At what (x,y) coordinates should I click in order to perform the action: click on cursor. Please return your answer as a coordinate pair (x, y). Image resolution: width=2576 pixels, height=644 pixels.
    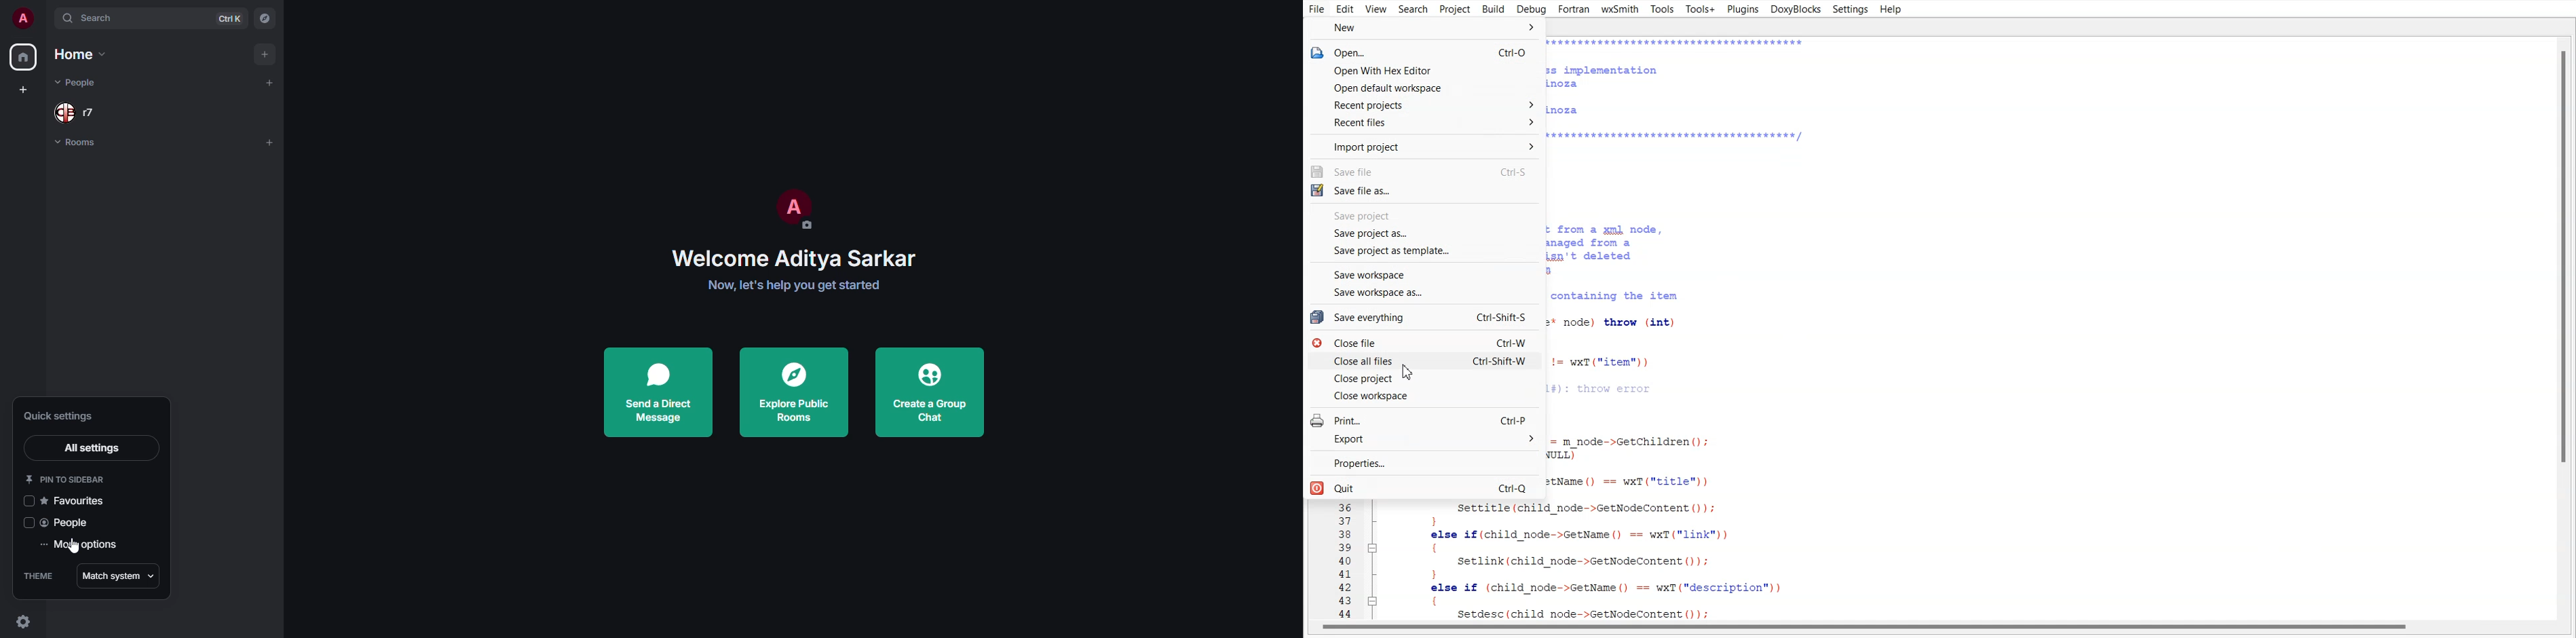
    Looking at the image, I should click on (75, 546).